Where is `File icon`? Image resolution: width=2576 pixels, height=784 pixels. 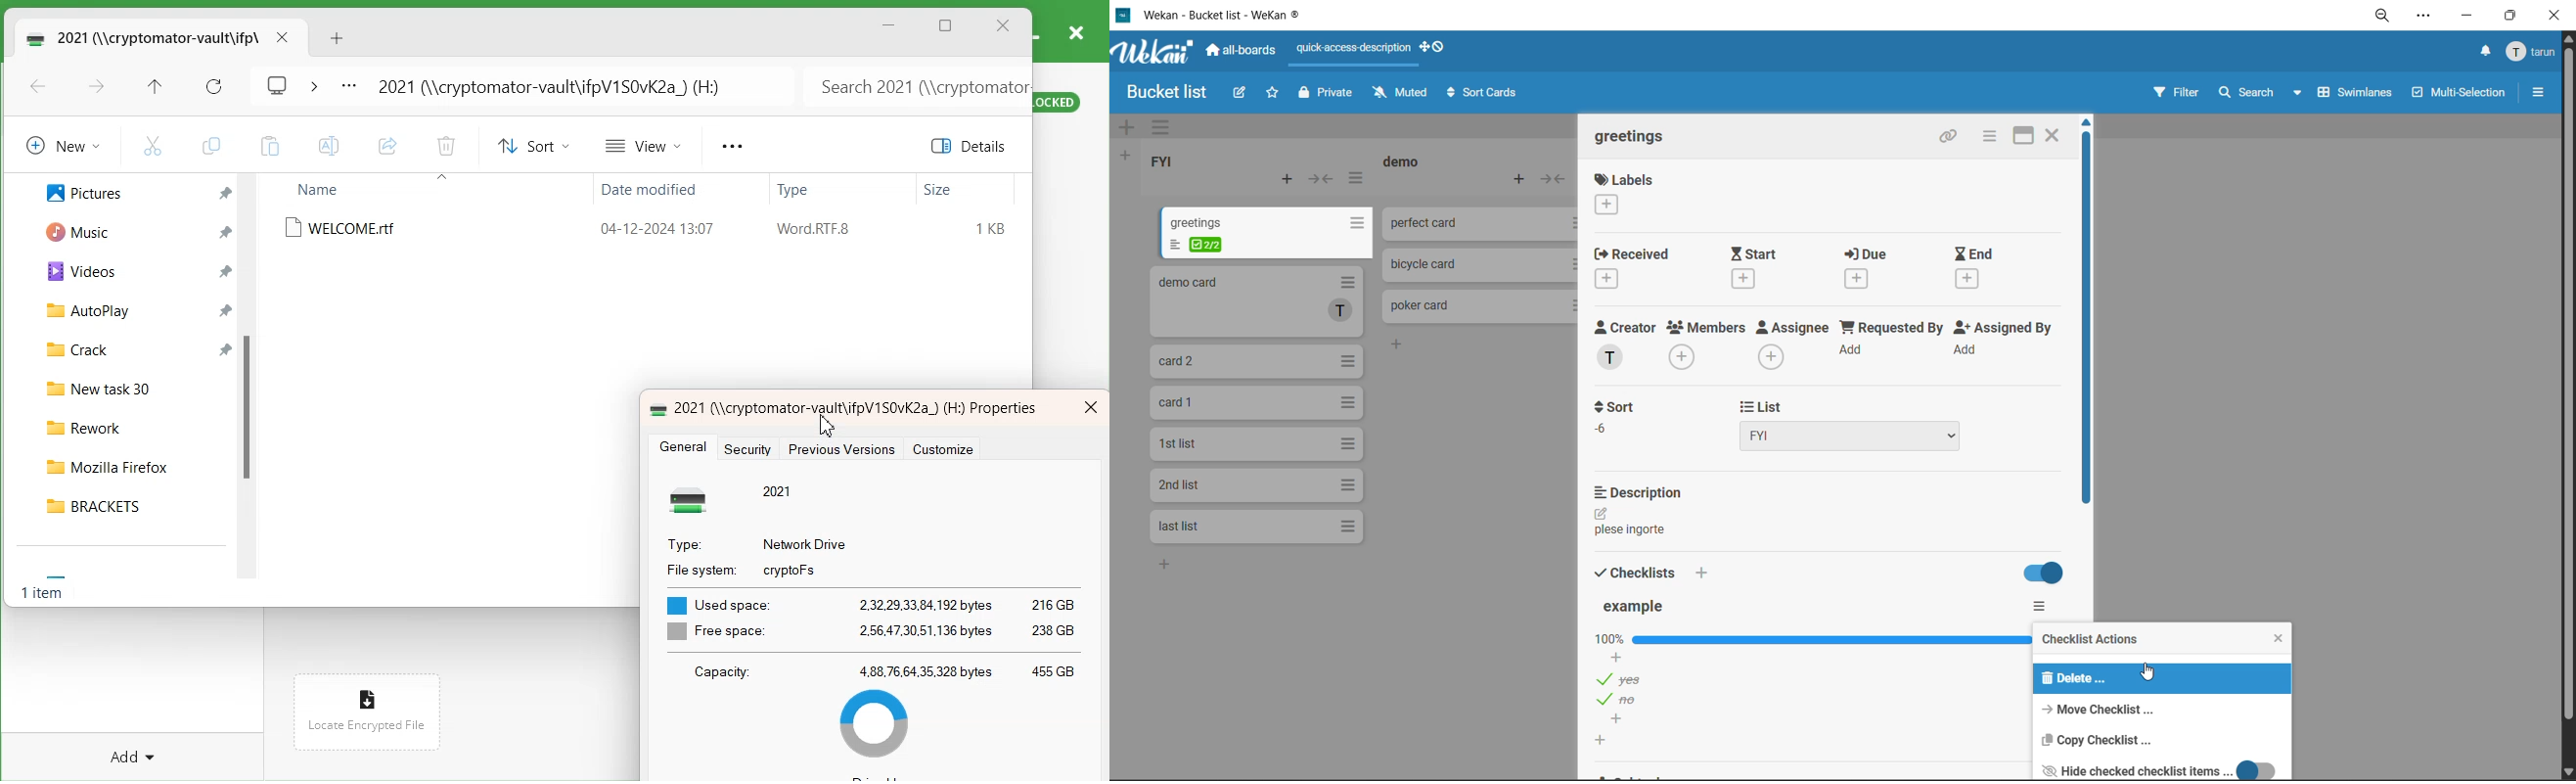
File icon is located at coordinates (364, 694).